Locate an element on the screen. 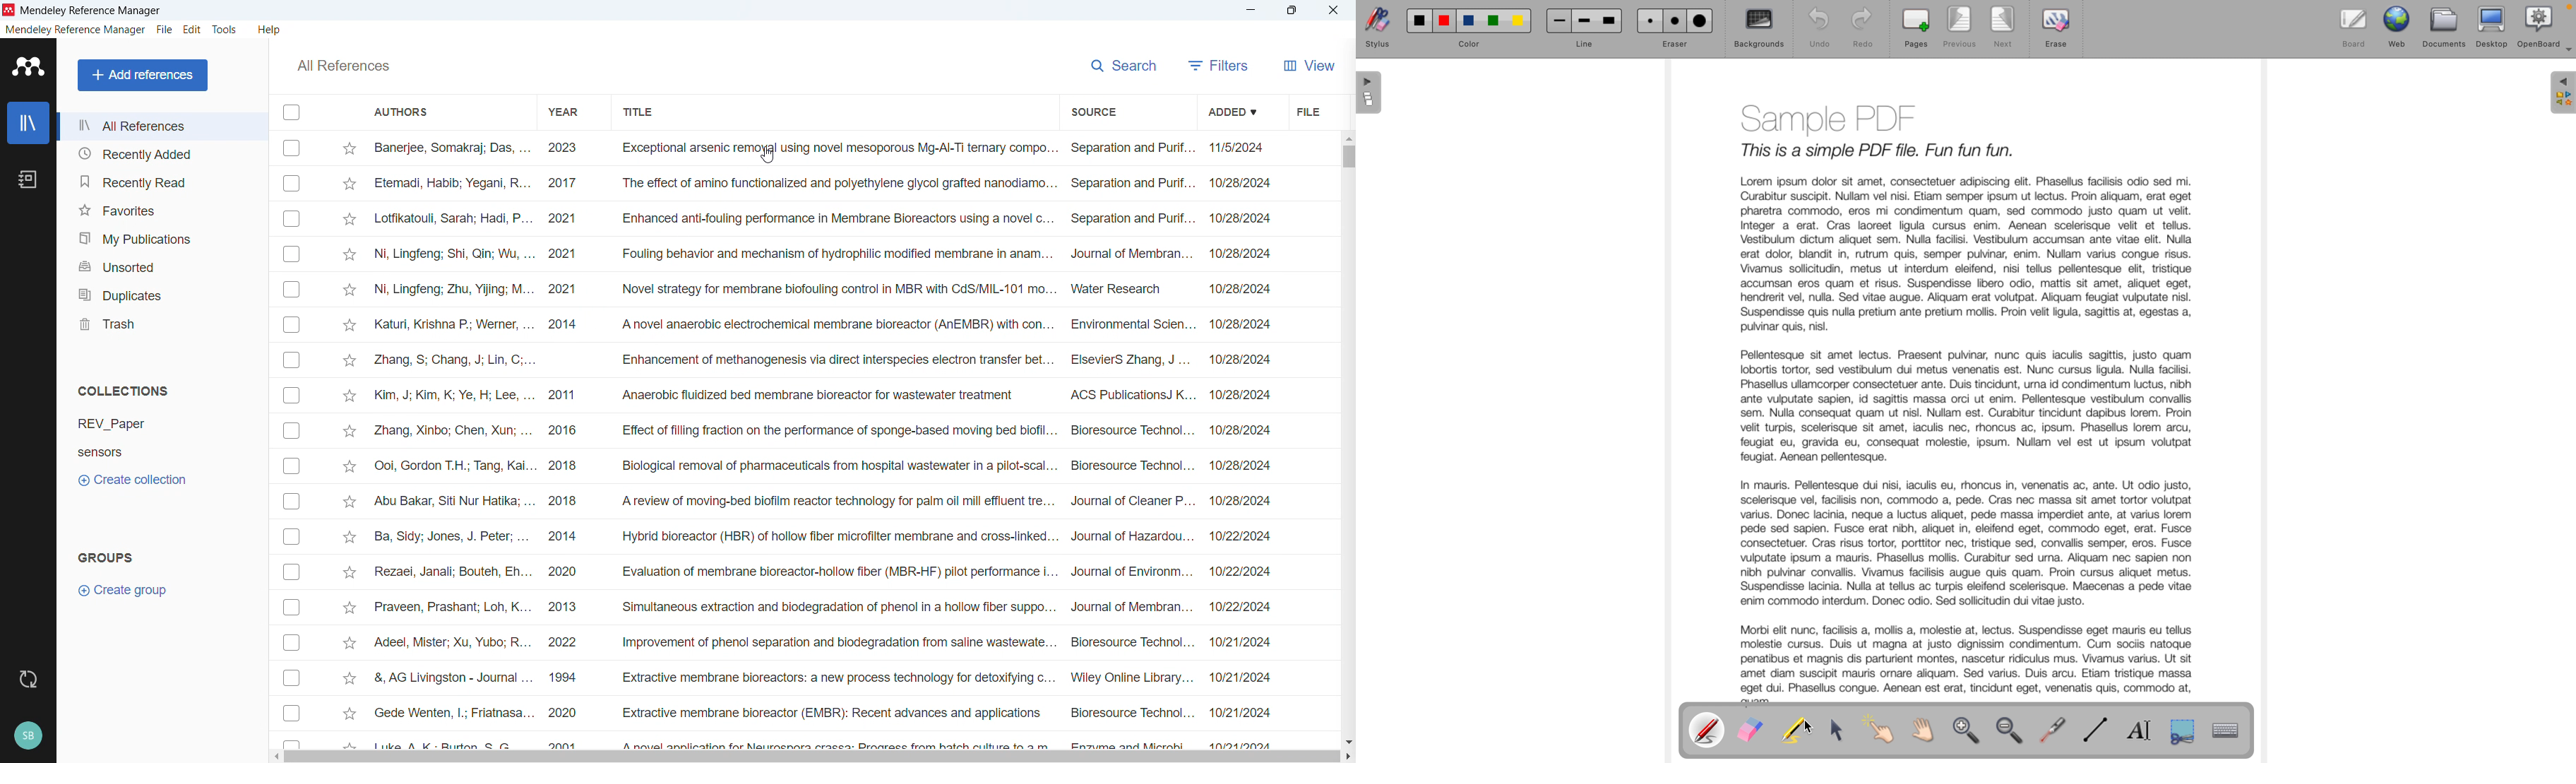 The image size is (2576, 784). click to starmark individual entries is located at coordinates (348, 716).